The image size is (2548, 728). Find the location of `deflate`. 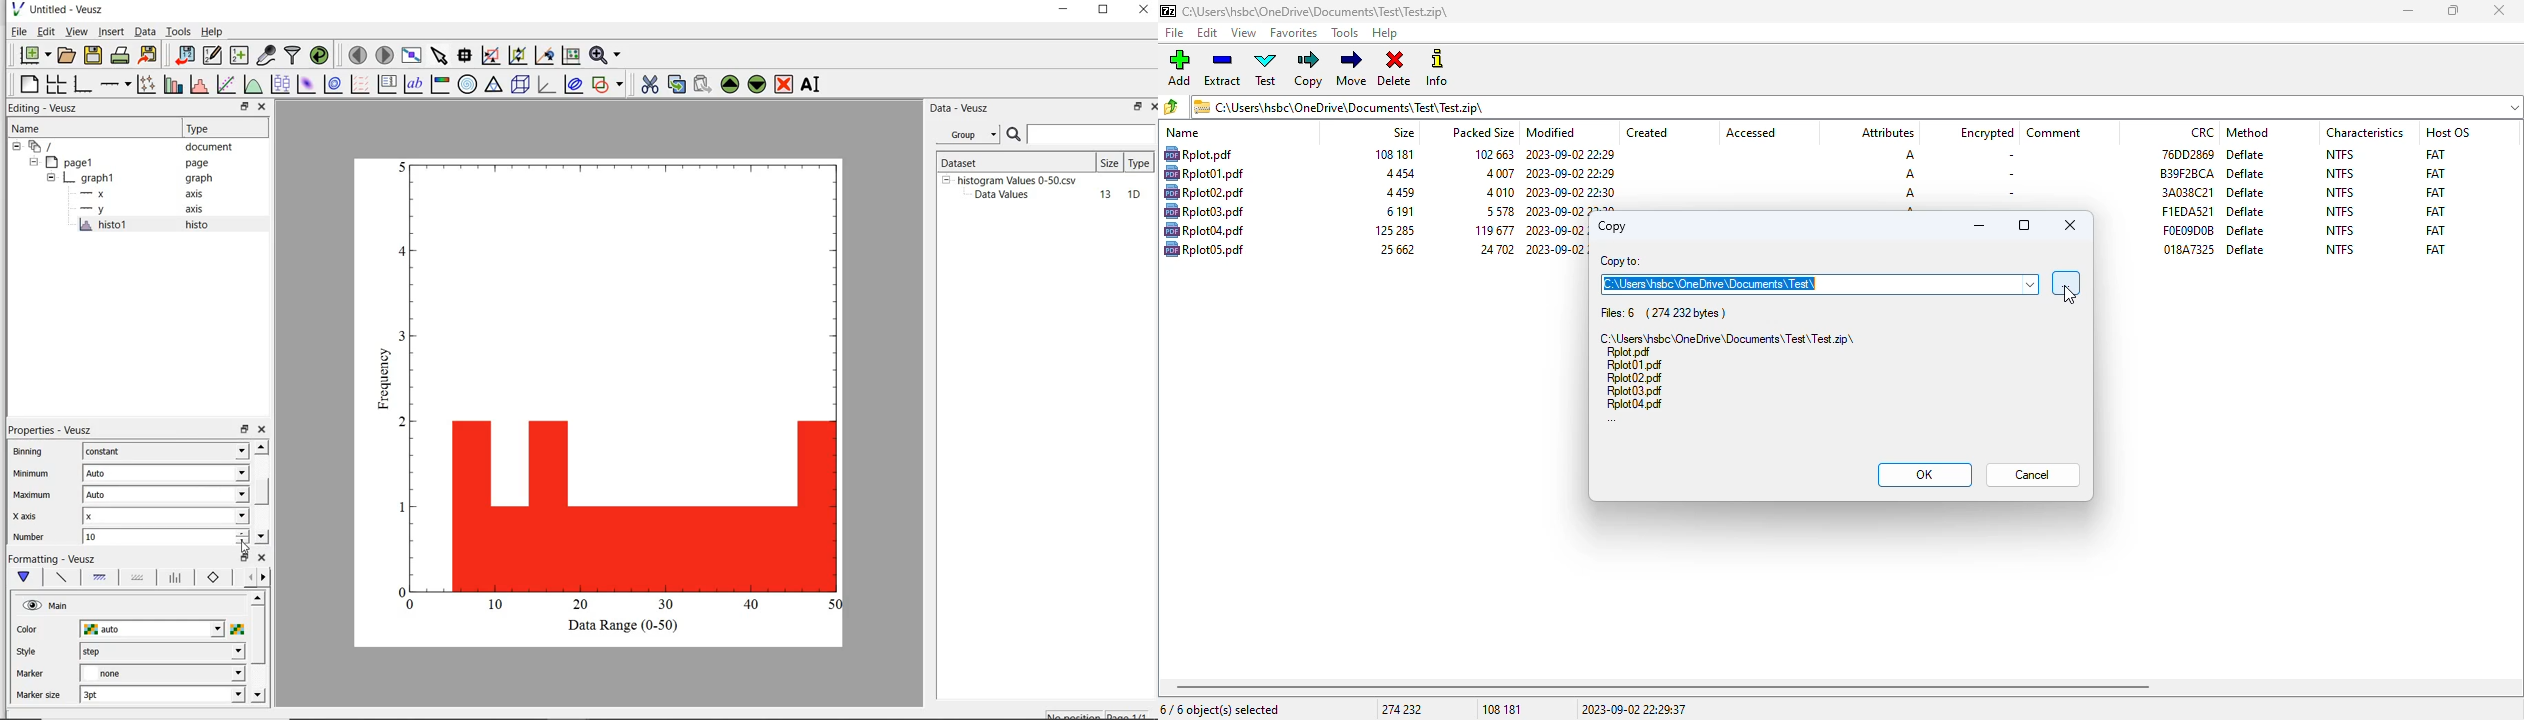

deflate is located at coordinates (2247, 230).